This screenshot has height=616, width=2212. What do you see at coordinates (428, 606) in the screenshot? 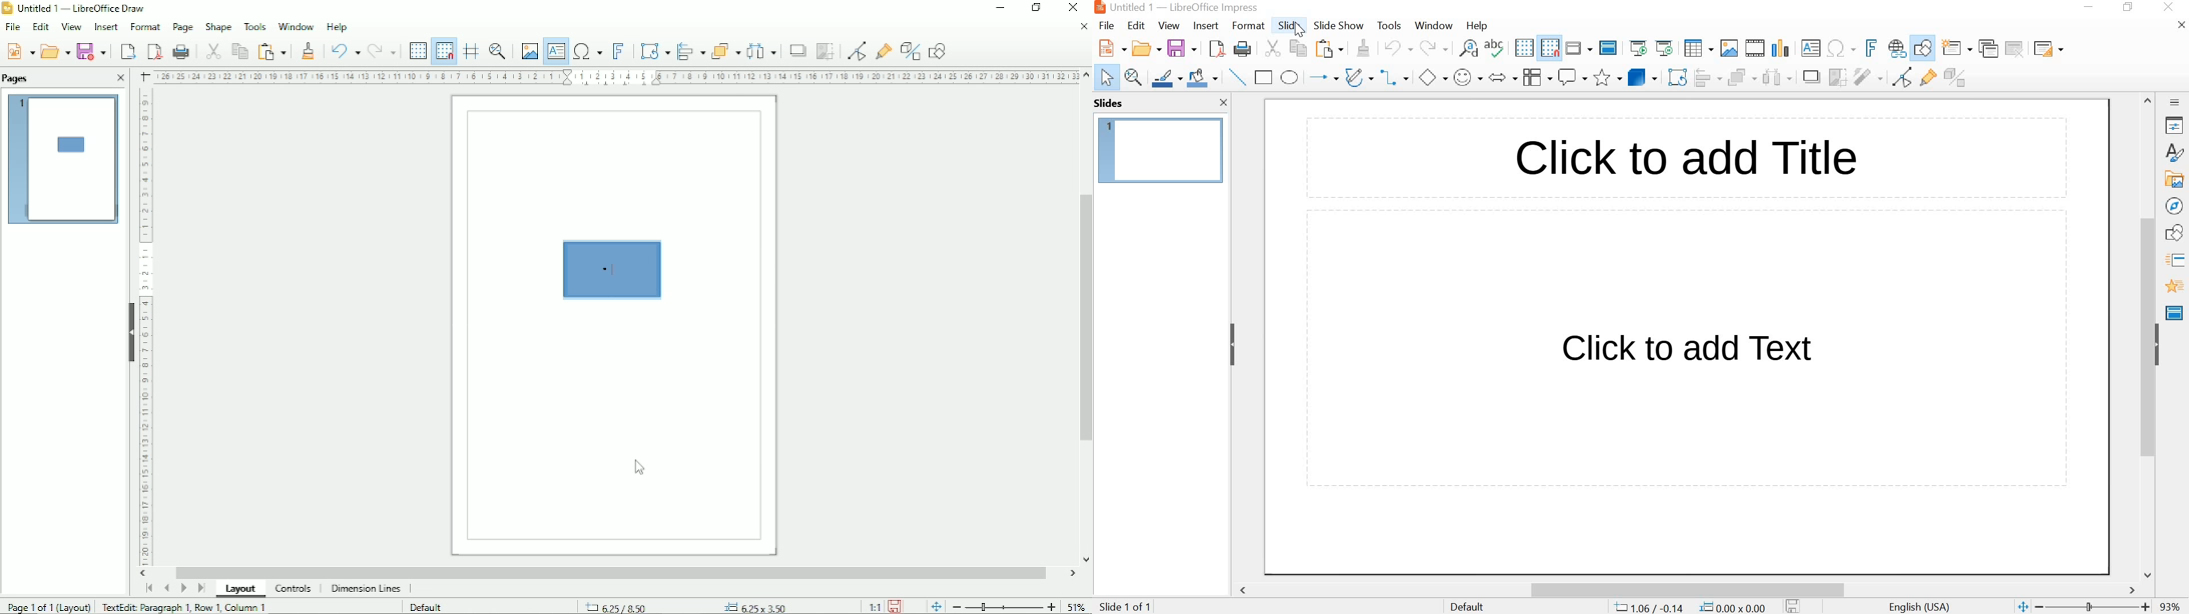
I see `Default` at bounding box center [428, 606].